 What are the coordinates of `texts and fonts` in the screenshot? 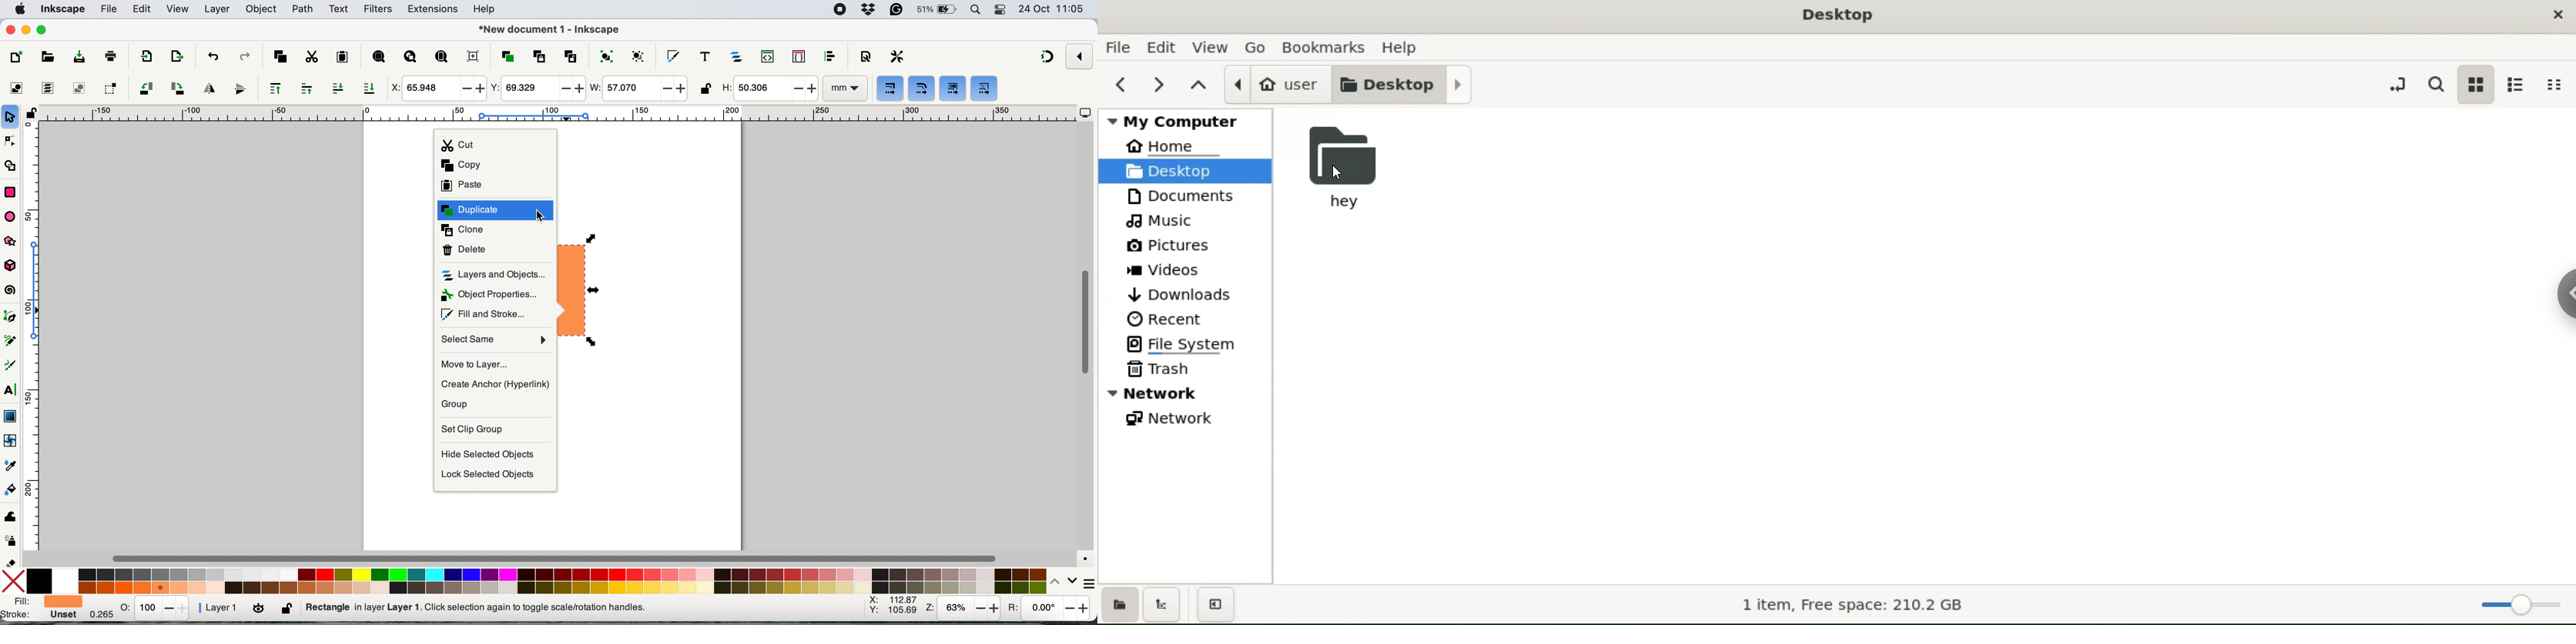 It's located at (705, 56).